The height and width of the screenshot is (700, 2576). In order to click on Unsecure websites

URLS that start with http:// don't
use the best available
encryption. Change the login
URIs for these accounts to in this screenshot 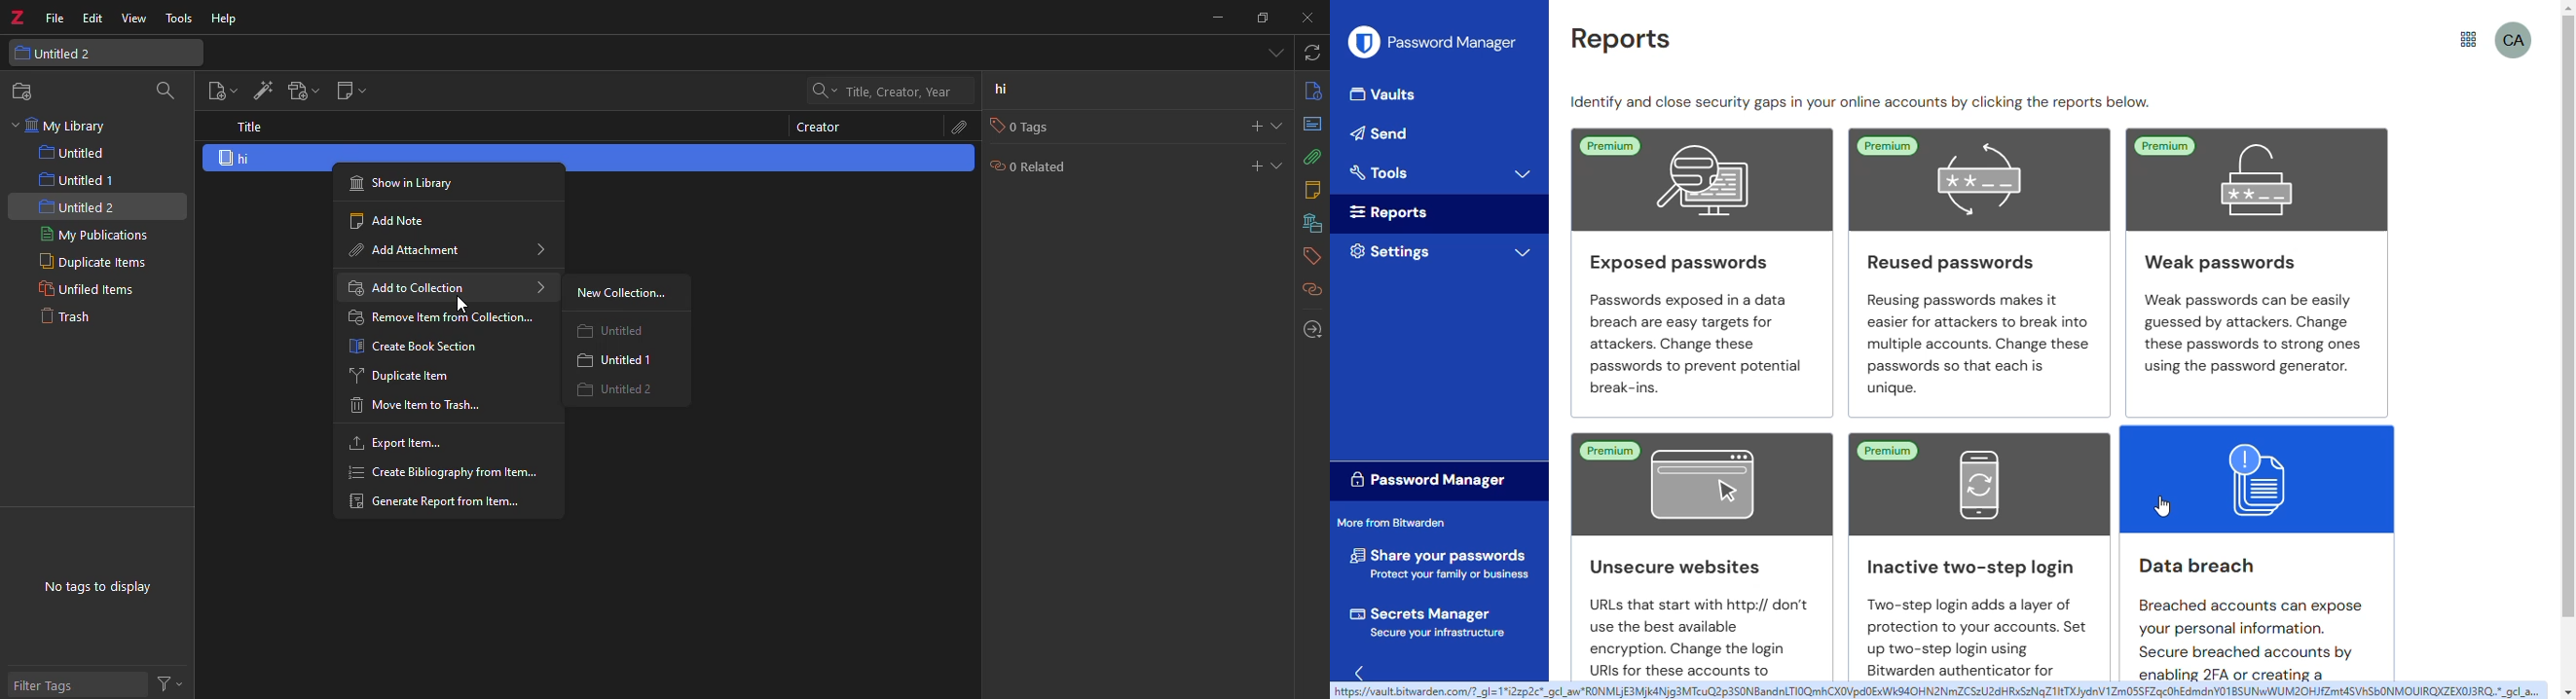, I will do `click(1685, 612)`.